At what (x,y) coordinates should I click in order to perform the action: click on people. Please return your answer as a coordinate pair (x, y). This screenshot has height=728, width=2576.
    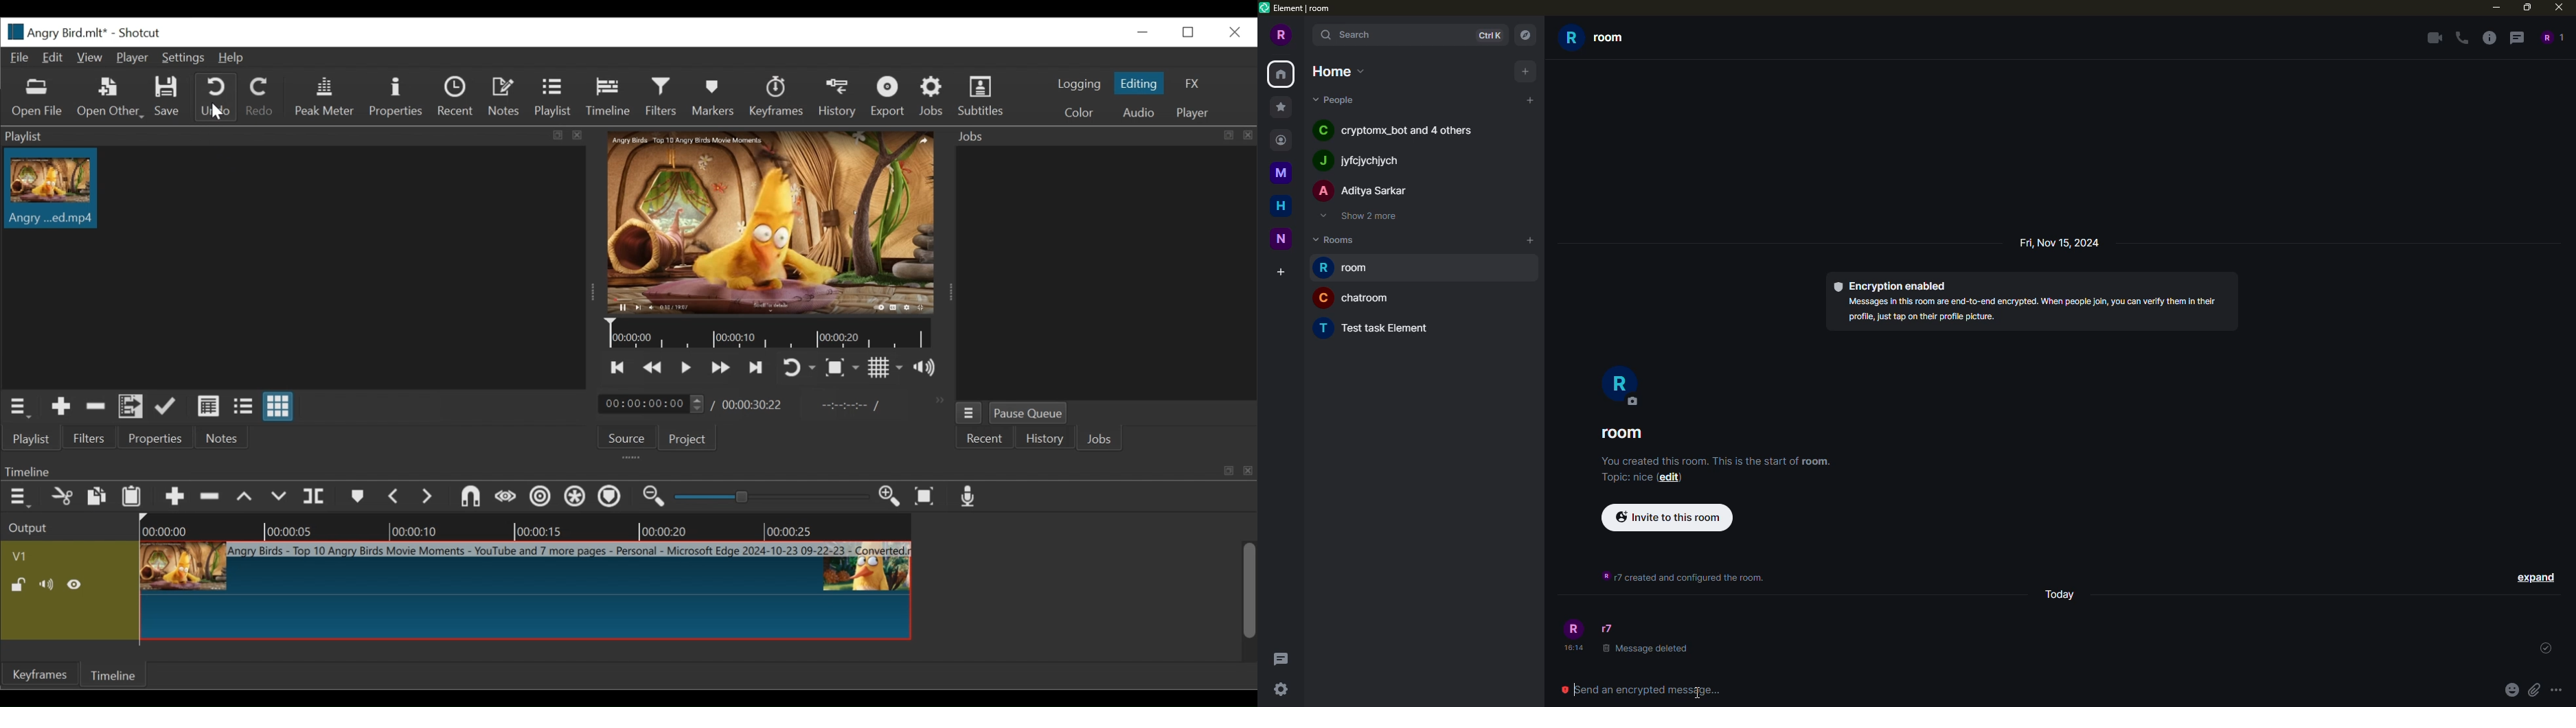
    Looking at the image, I should click on (1398, 130).